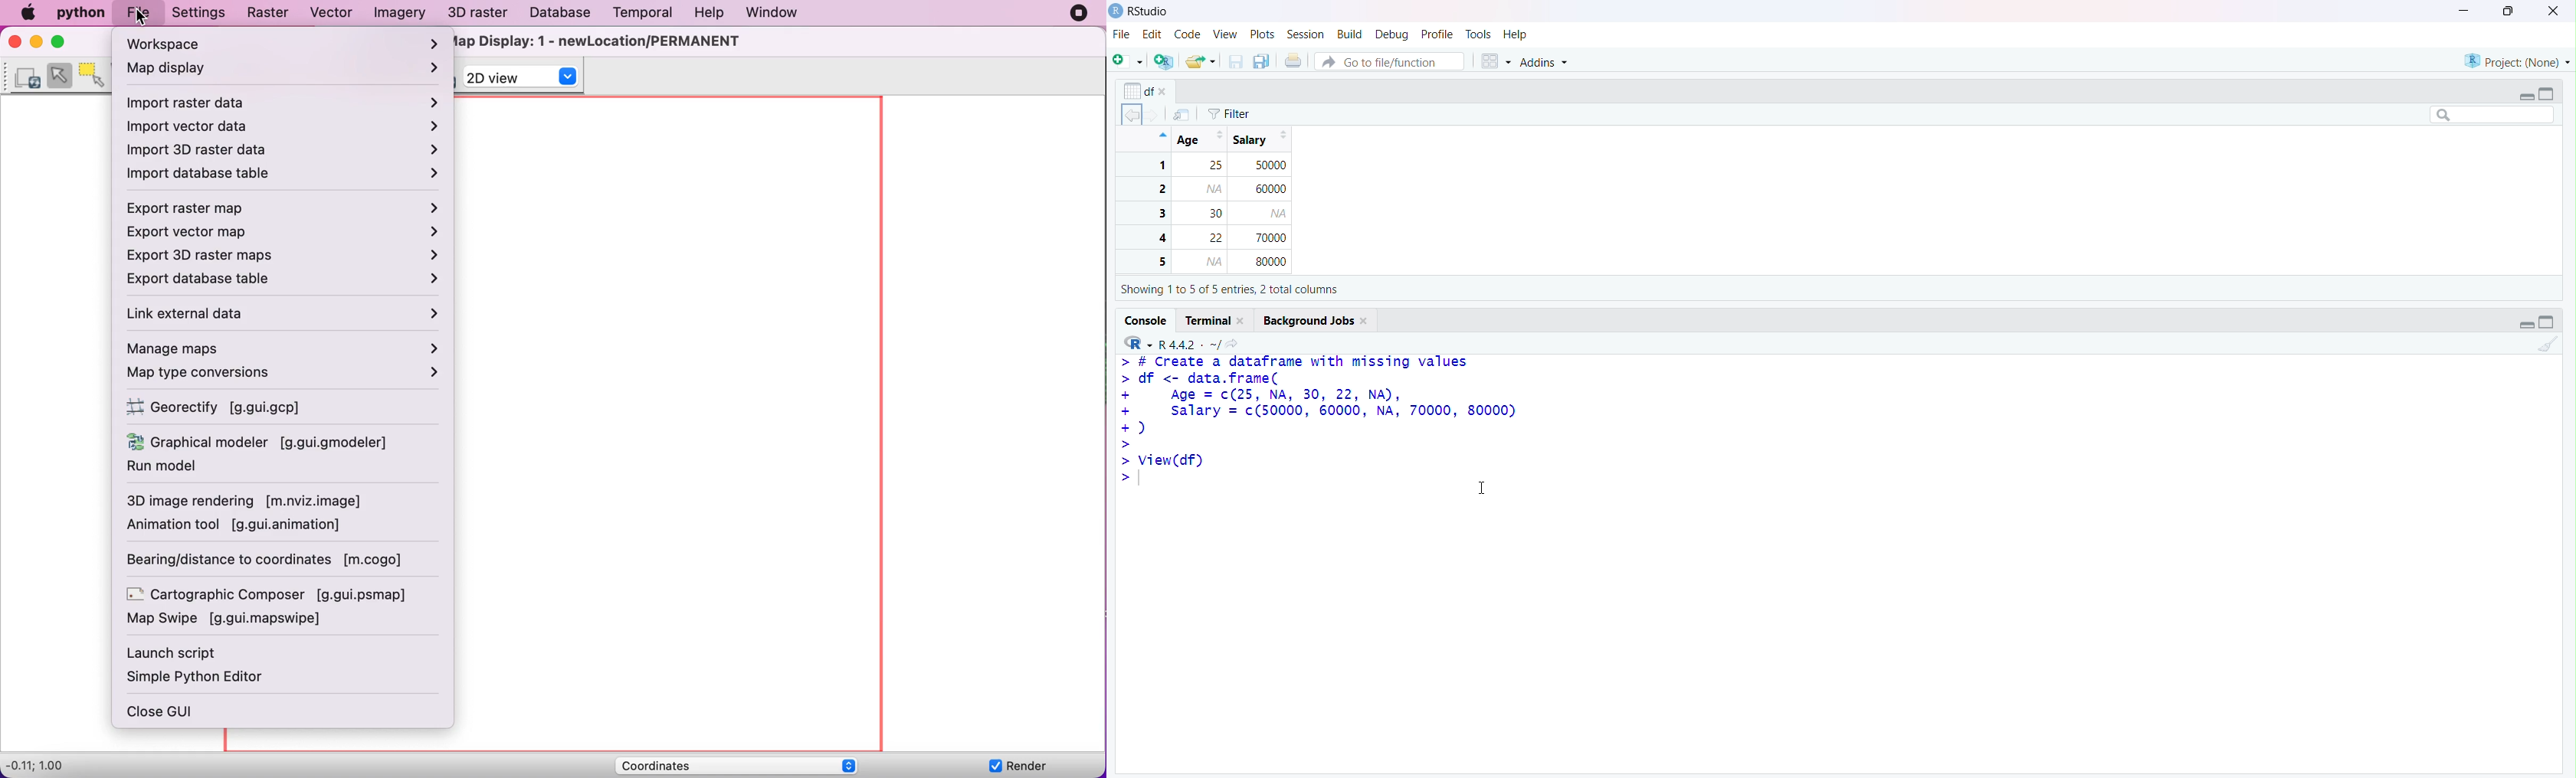 Image resolution: width=2576 pixels, height=784 pixels. What do you see at coordinates (1395, 34) in the screenshot?
I see `Debug` at bounding box center [1395, 34].